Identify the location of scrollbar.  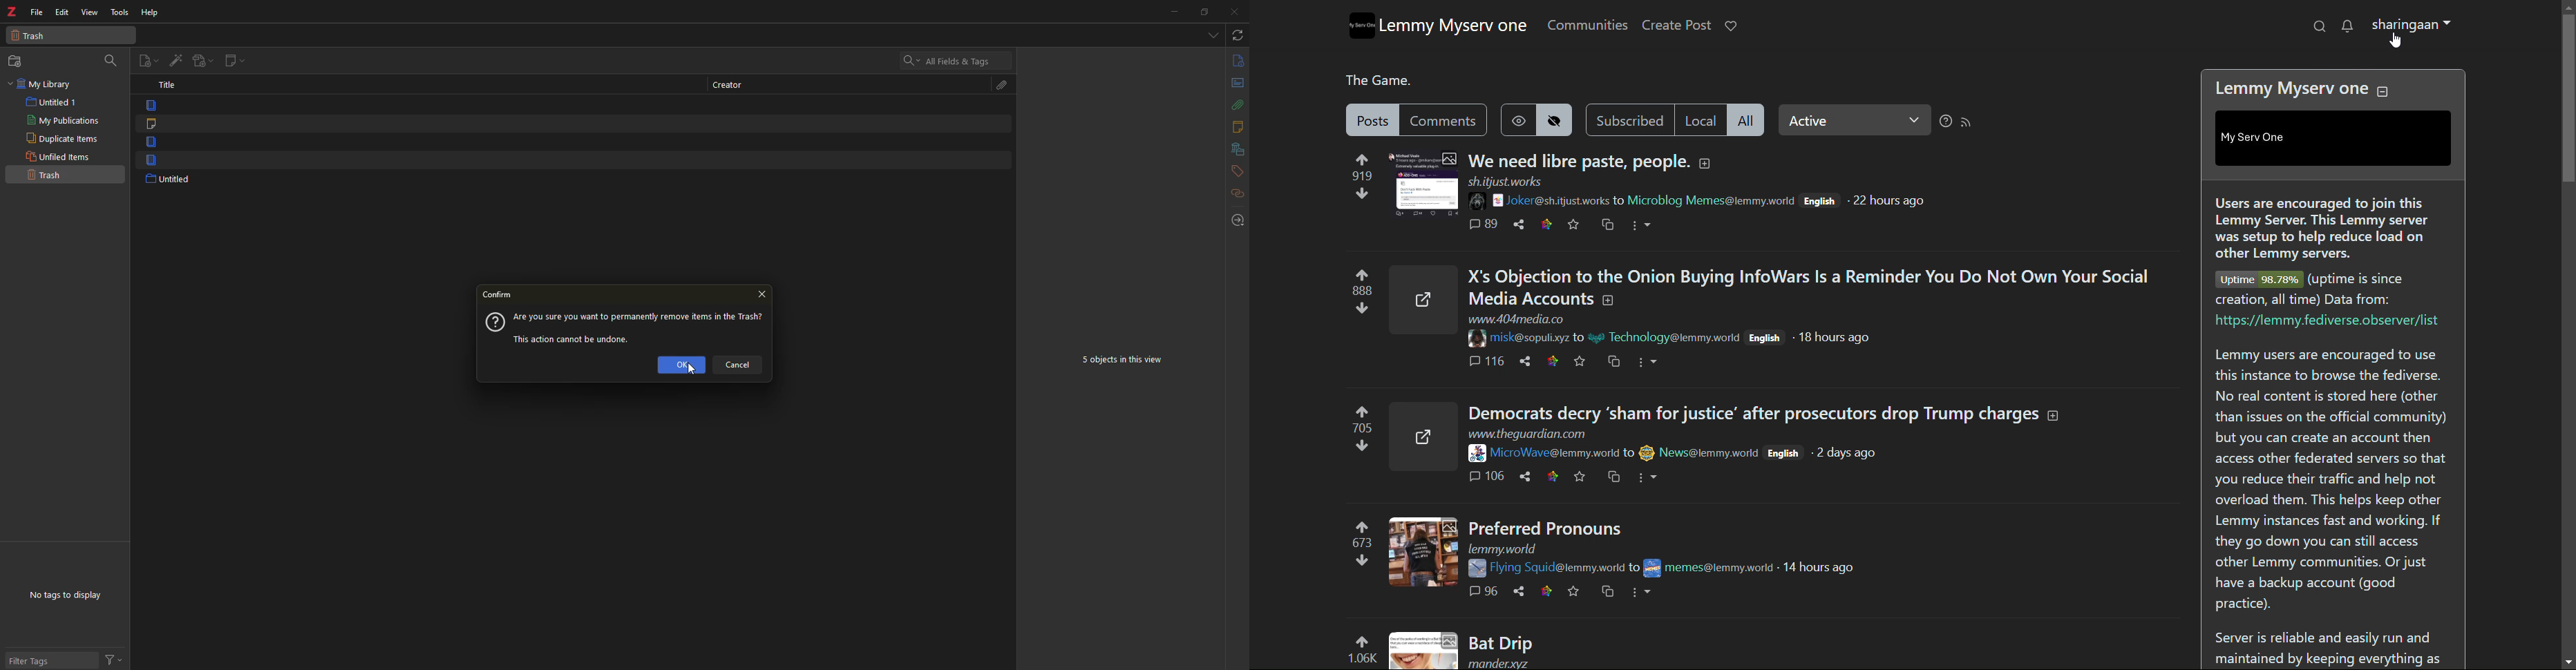
(2569, 332).